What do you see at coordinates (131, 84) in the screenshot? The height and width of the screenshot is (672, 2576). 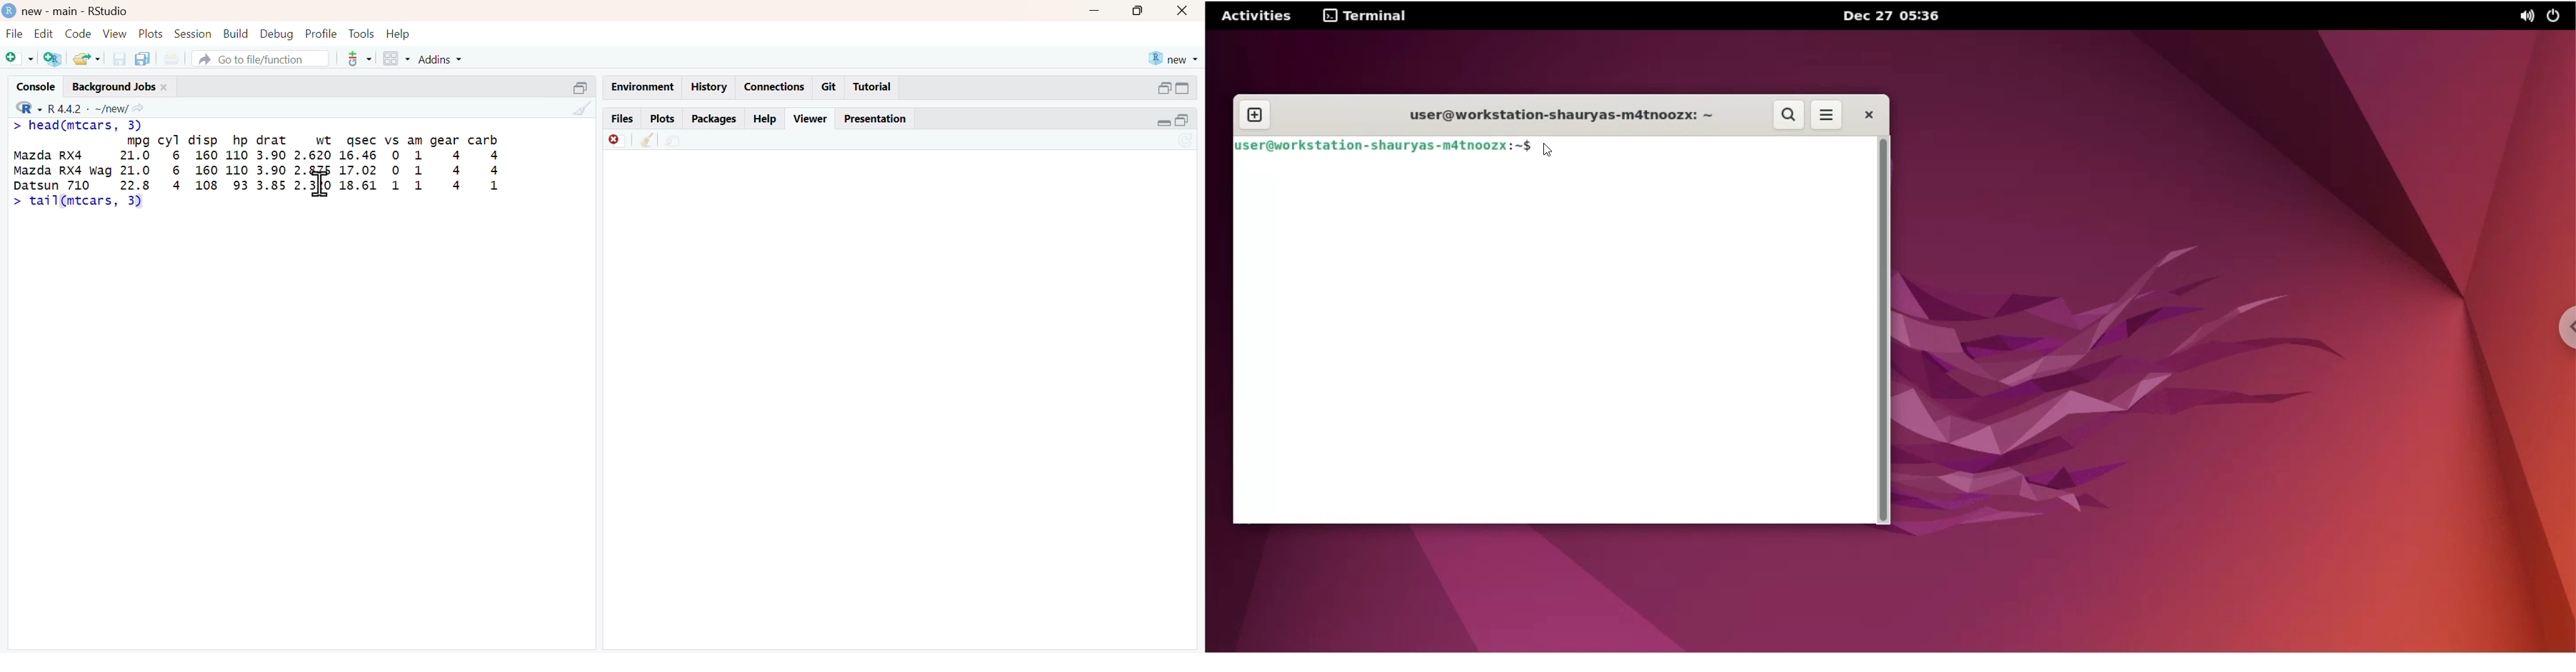 I see `Background Jobs` at bounding box center [131, 84].